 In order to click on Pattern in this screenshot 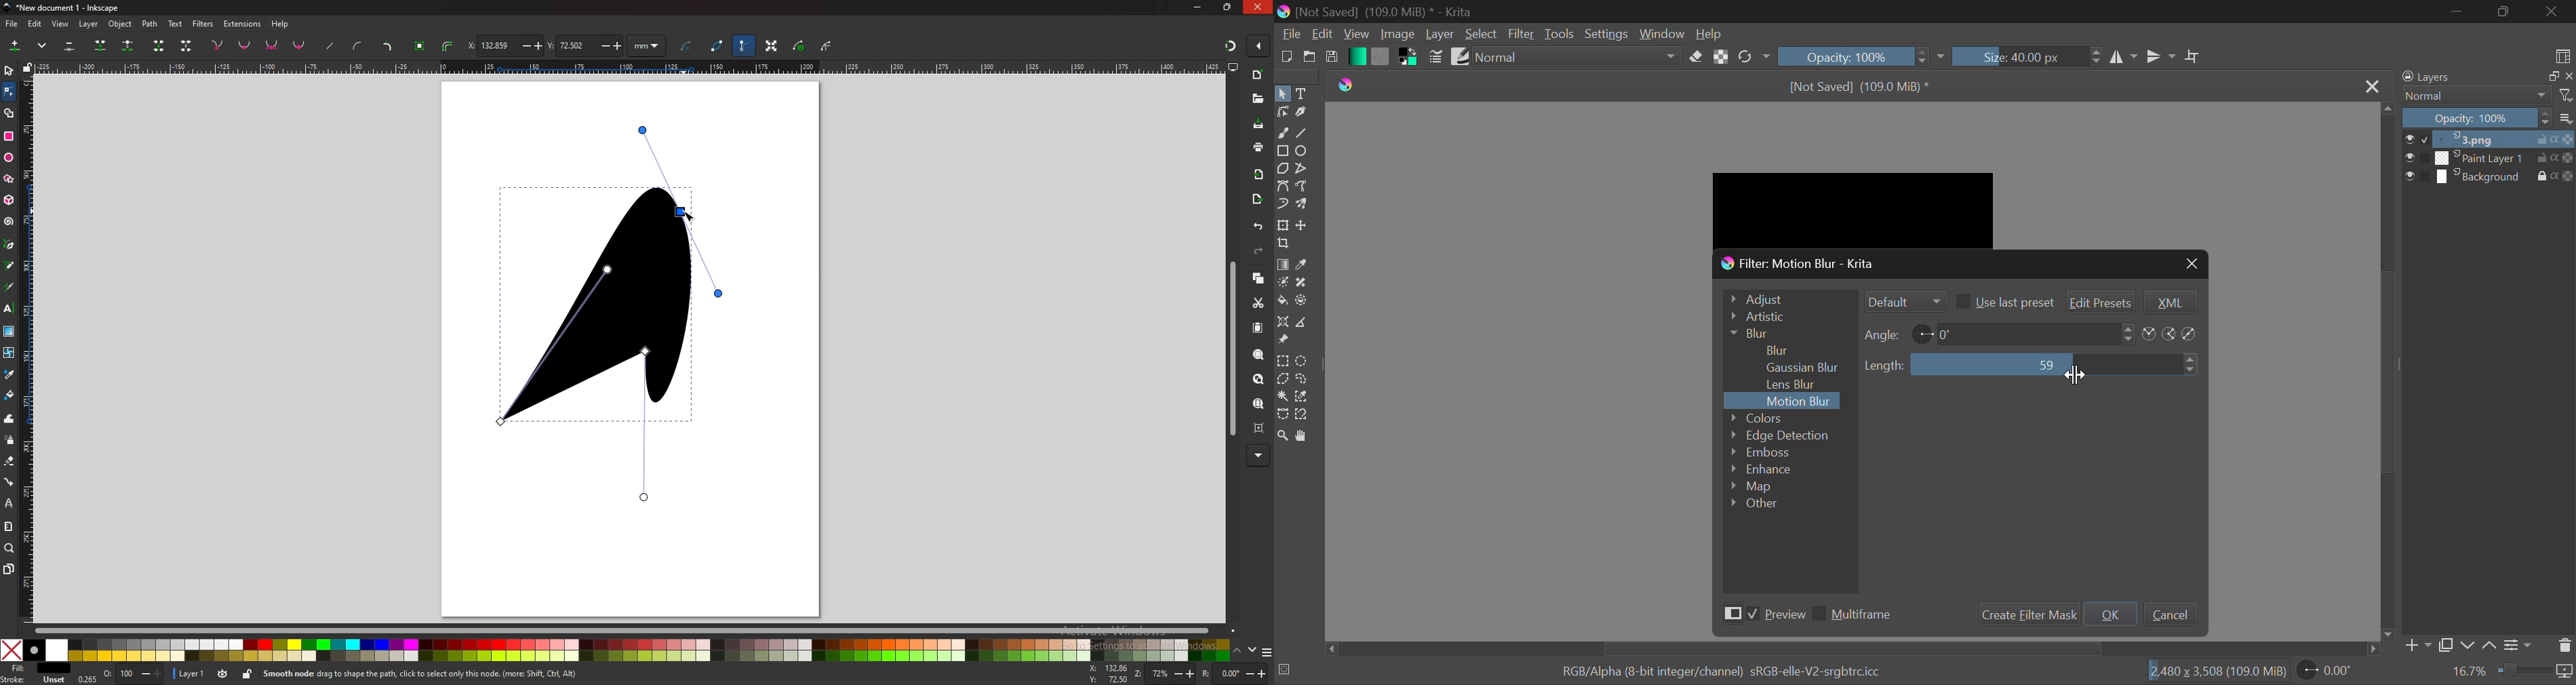, I will do `click(1380, 57)`.